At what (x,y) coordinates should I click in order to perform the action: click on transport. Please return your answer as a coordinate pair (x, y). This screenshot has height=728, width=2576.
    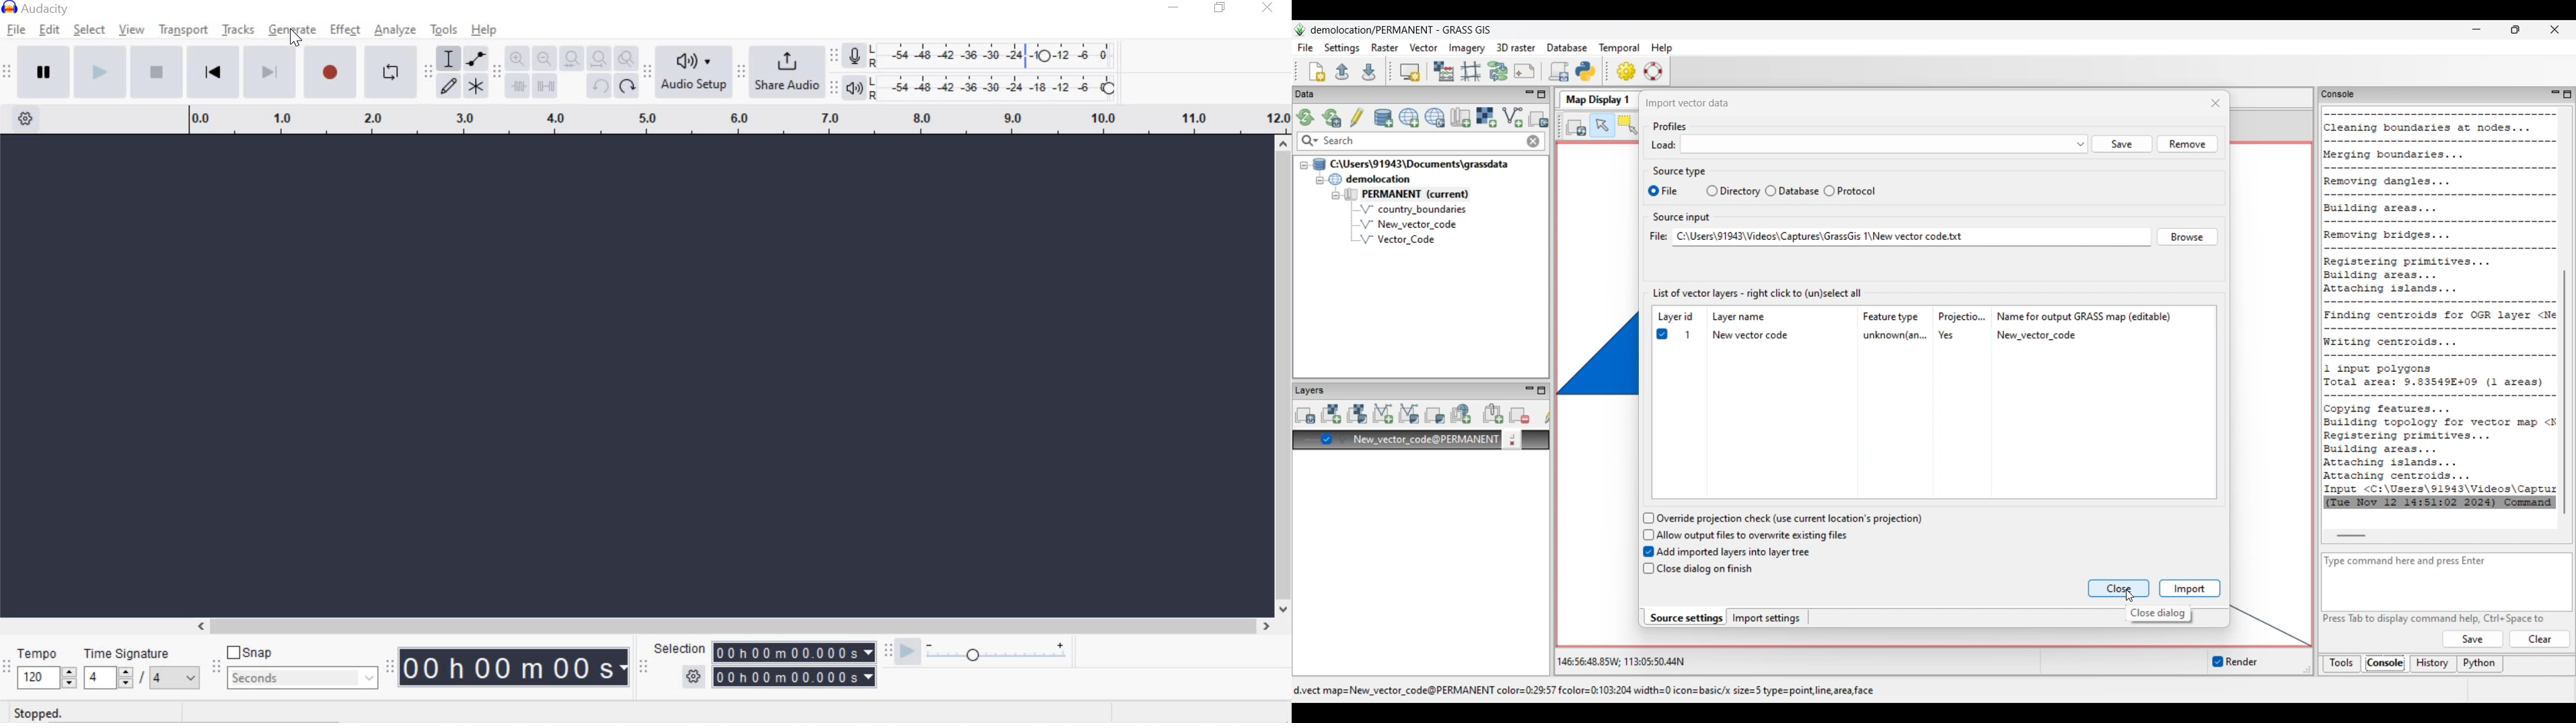
    Looking at the image, I should click on (182, 28).